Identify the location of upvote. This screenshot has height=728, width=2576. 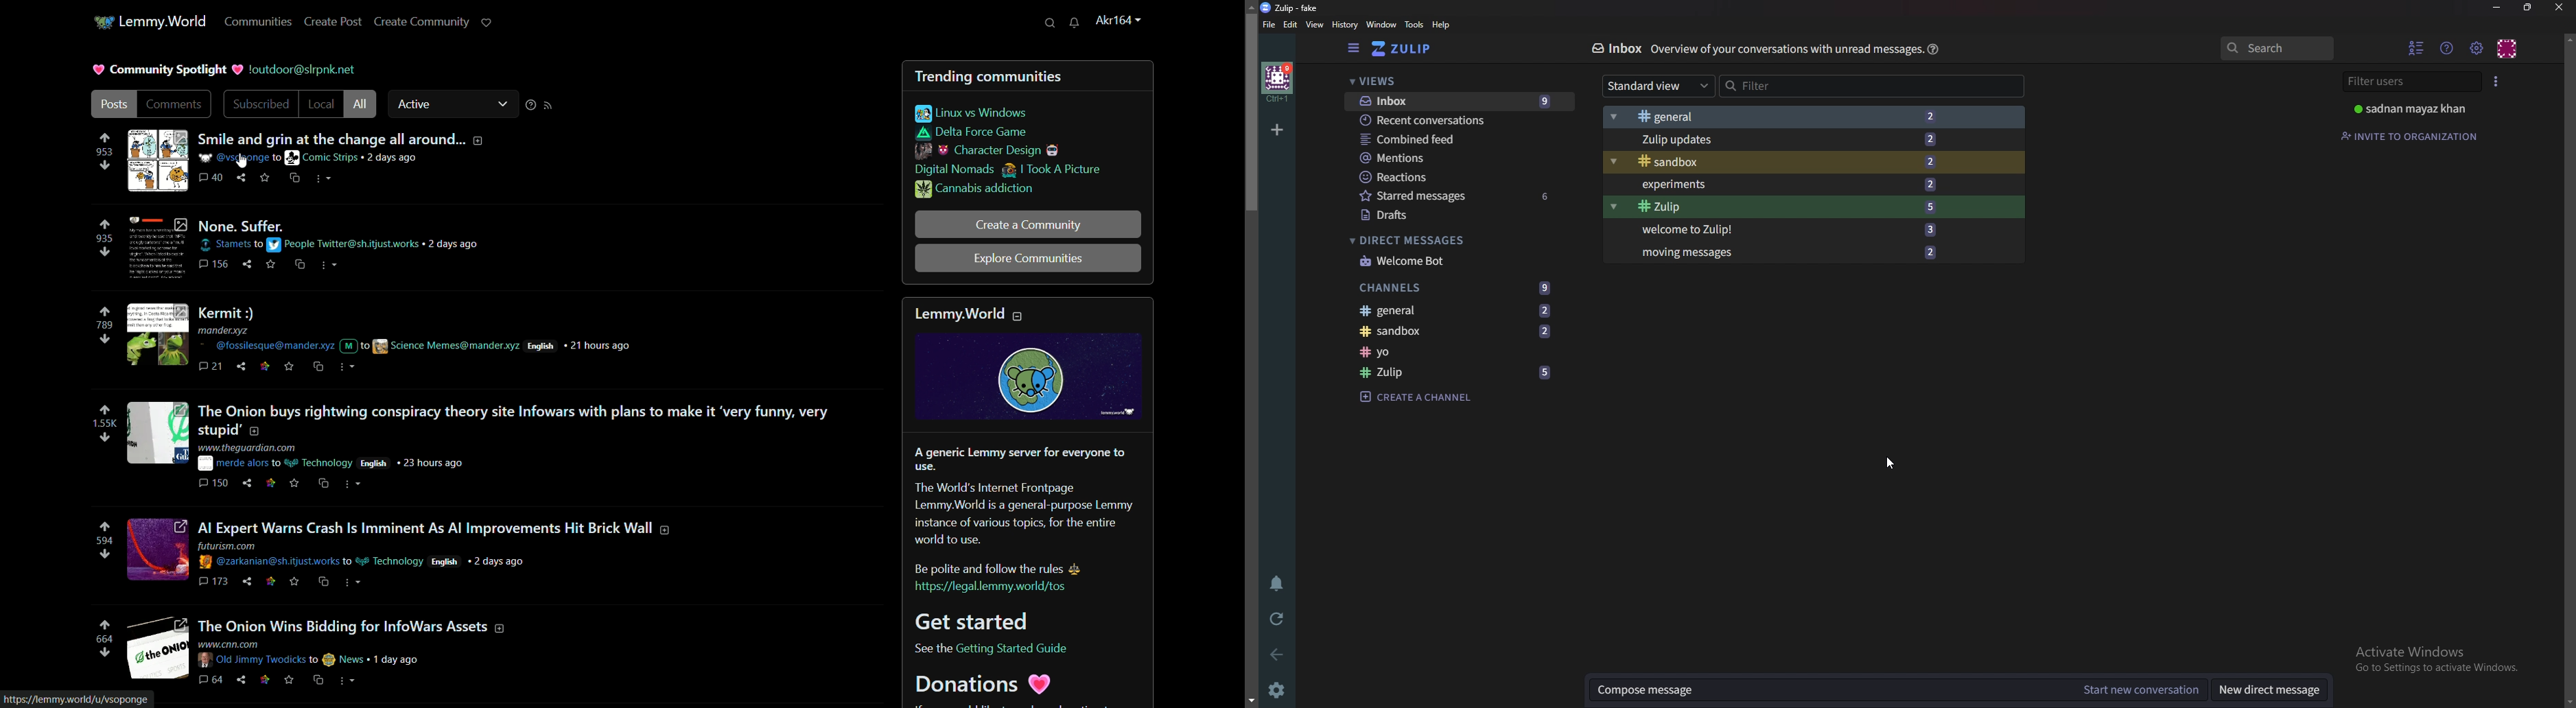
(105, 224).